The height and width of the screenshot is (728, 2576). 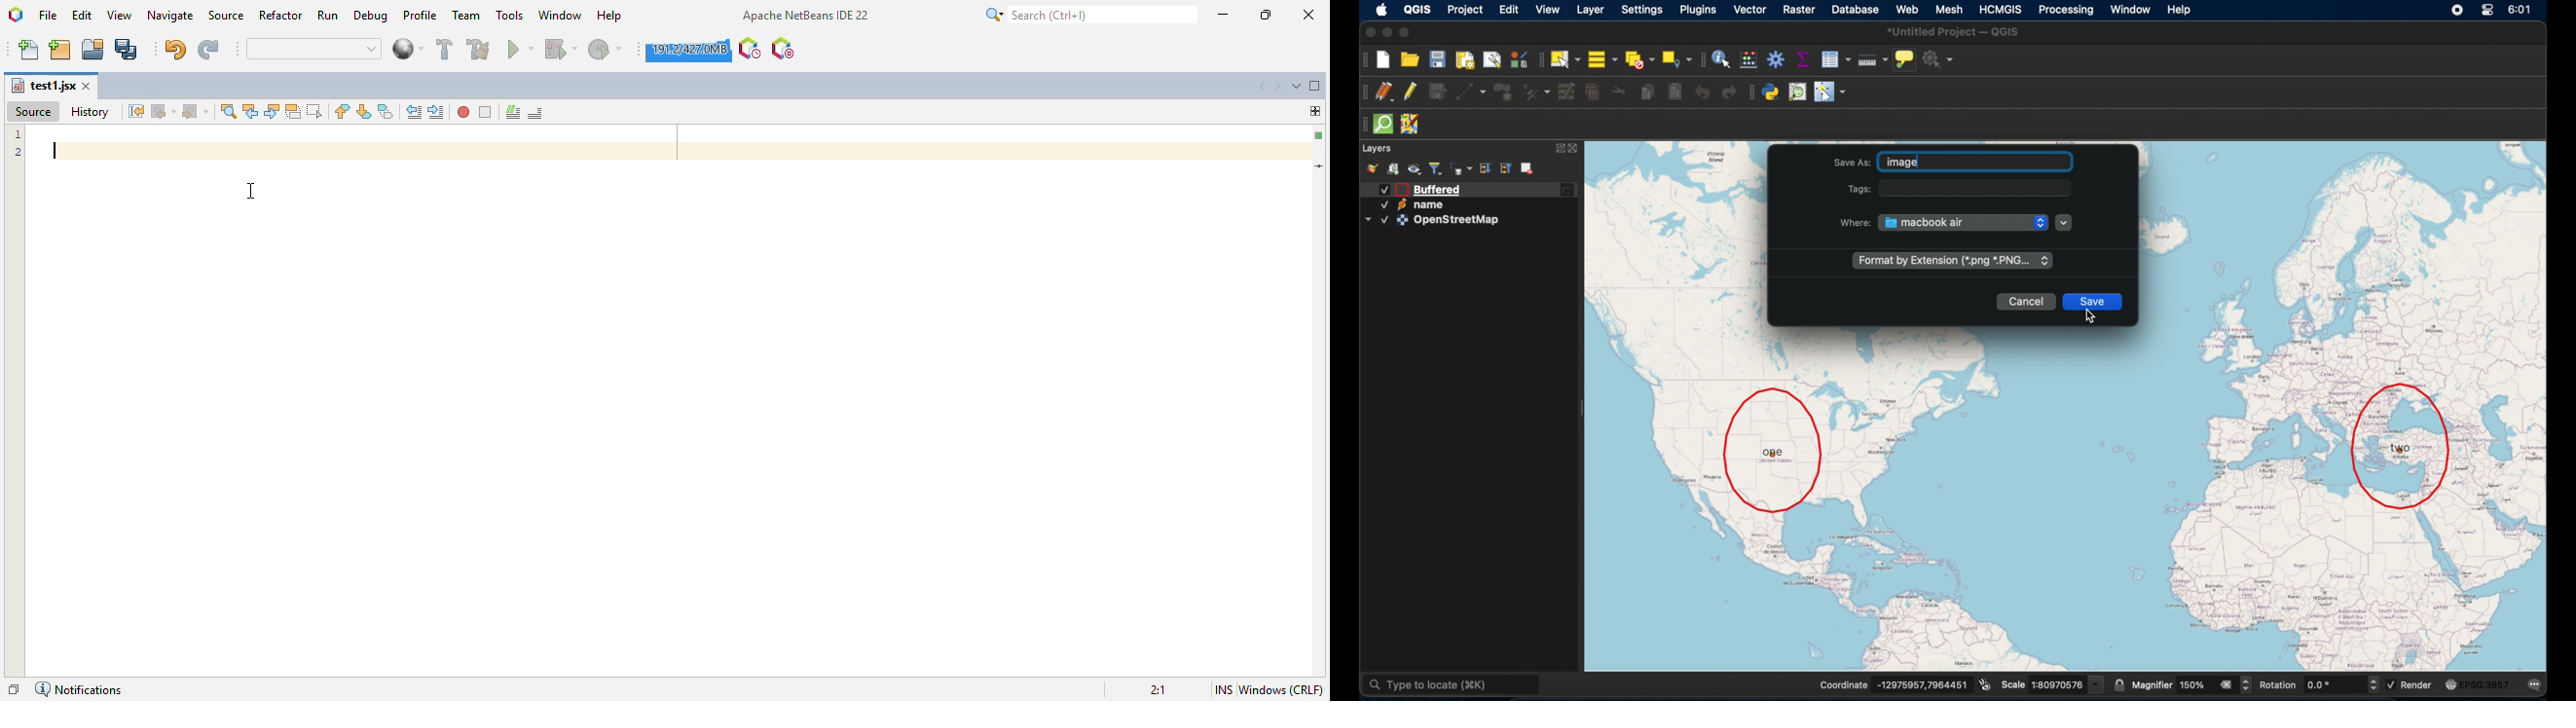 What do you see at coordinates (1647, 92) in the screenshot?
I see `copy features` at bounding box center [1647, 92].